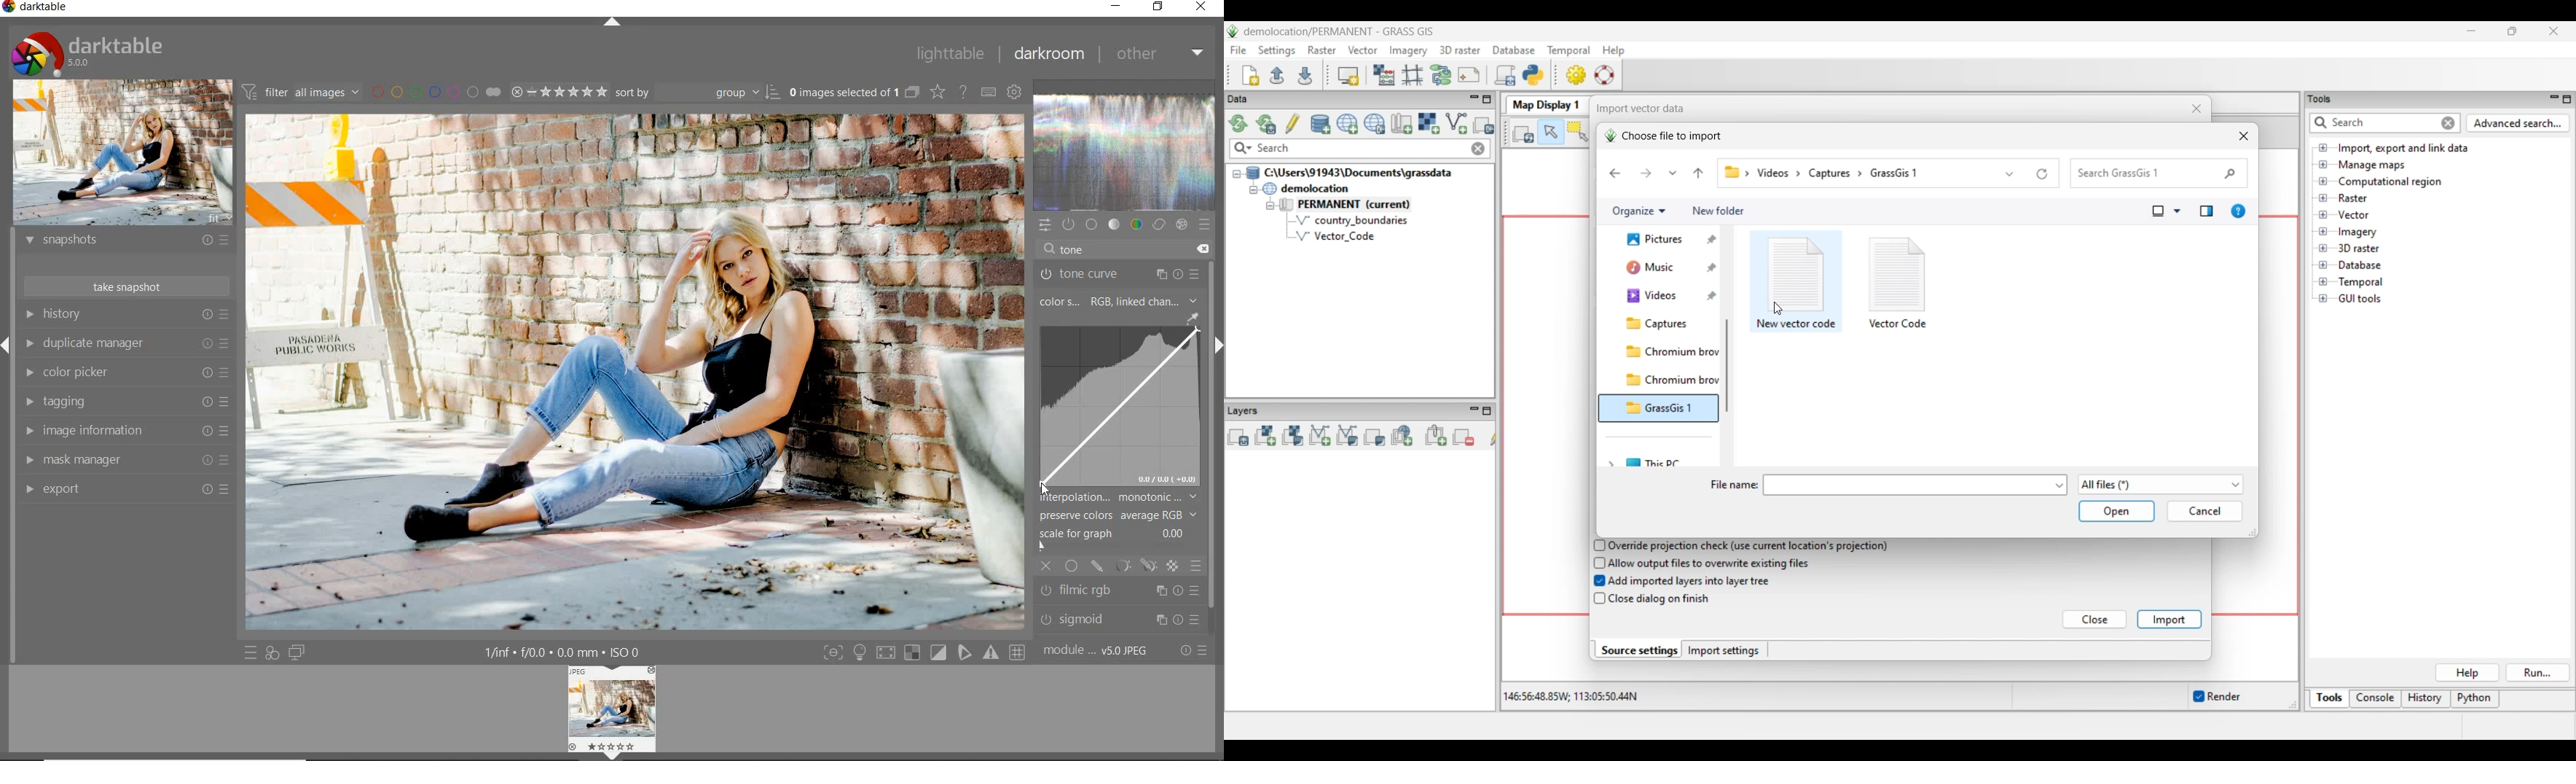  I want to click on color, so click(1135, 225).